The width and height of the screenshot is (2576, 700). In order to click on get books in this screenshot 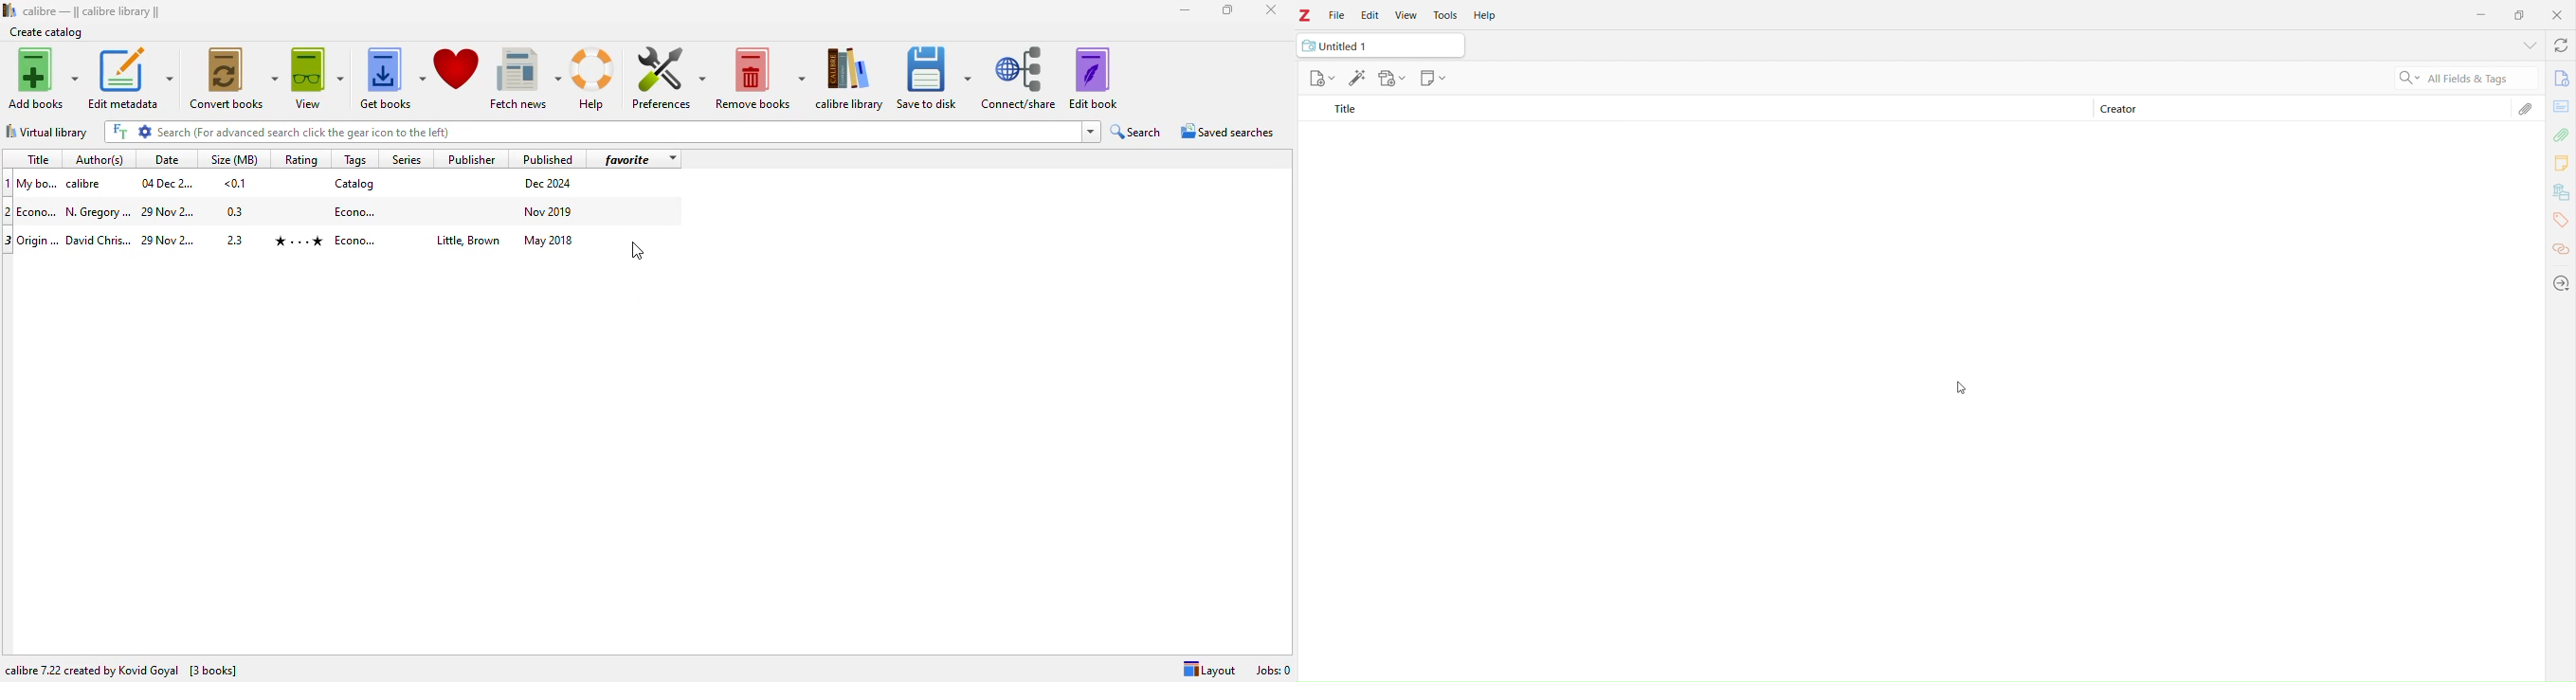, I will do `click(391, 79)`.